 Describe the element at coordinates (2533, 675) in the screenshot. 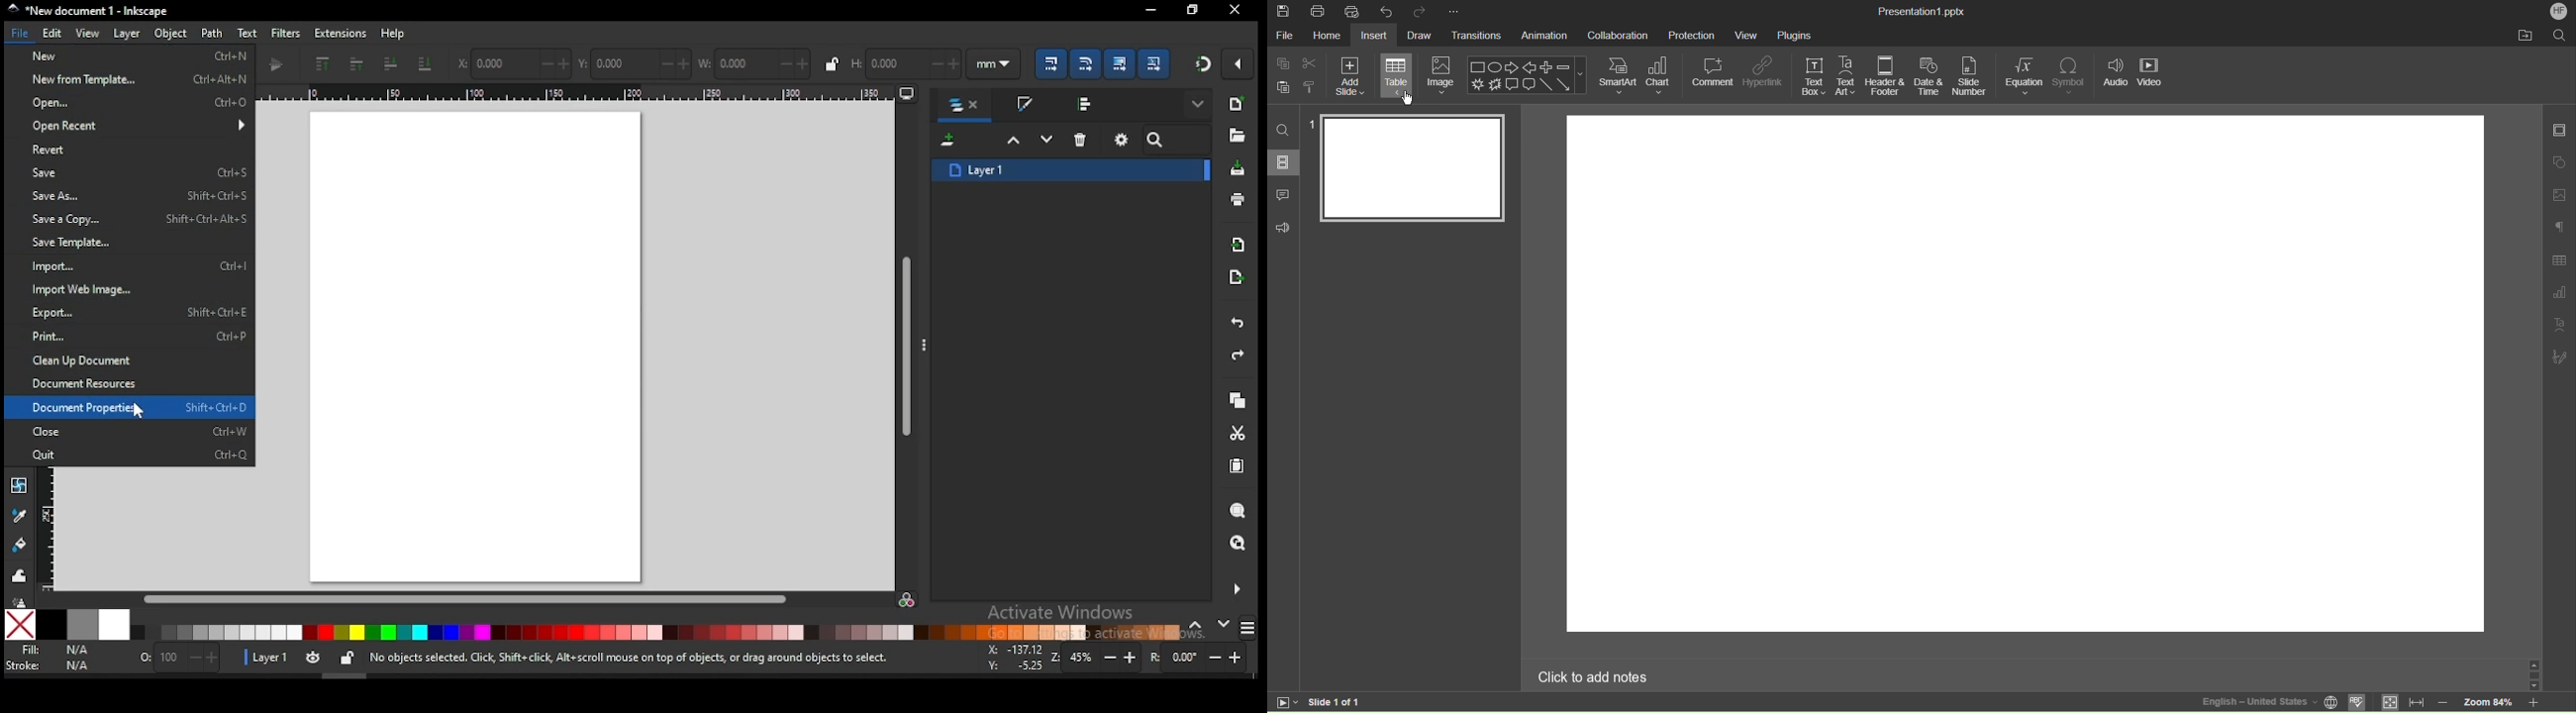

I see `scroll bar` at that location.